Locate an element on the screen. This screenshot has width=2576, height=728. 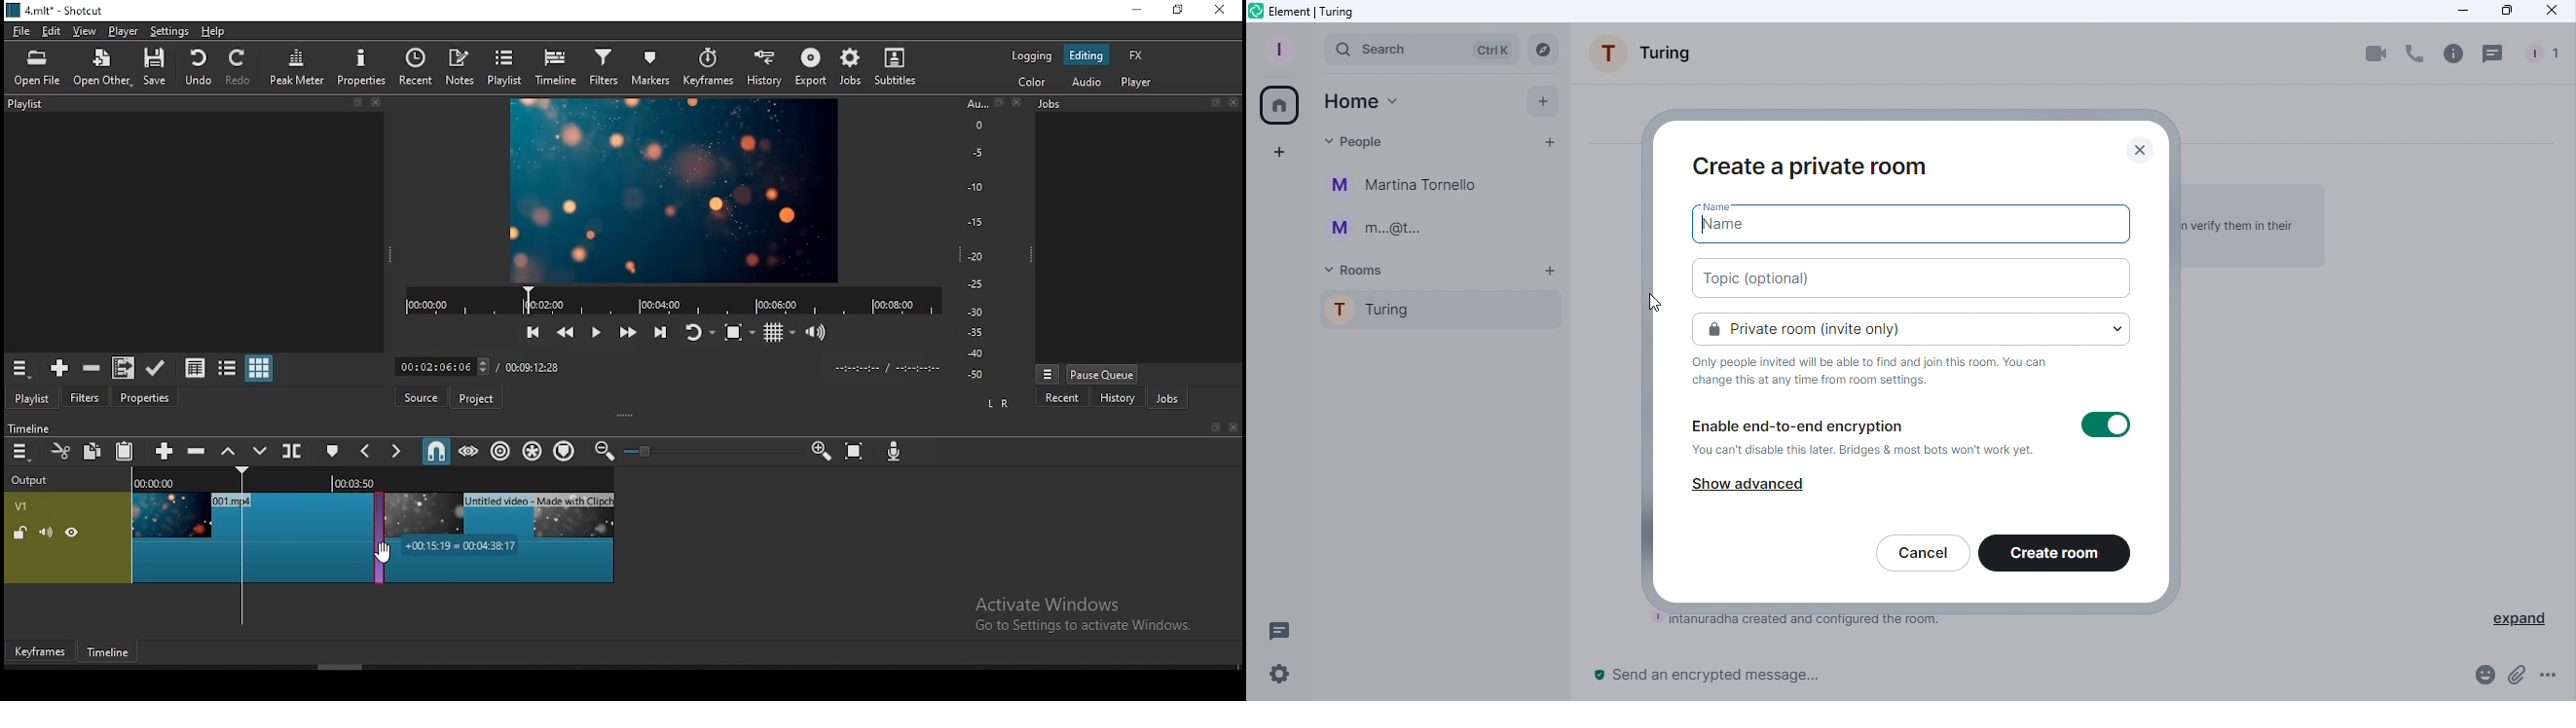
Threads is located at coordinates (2495, 54).